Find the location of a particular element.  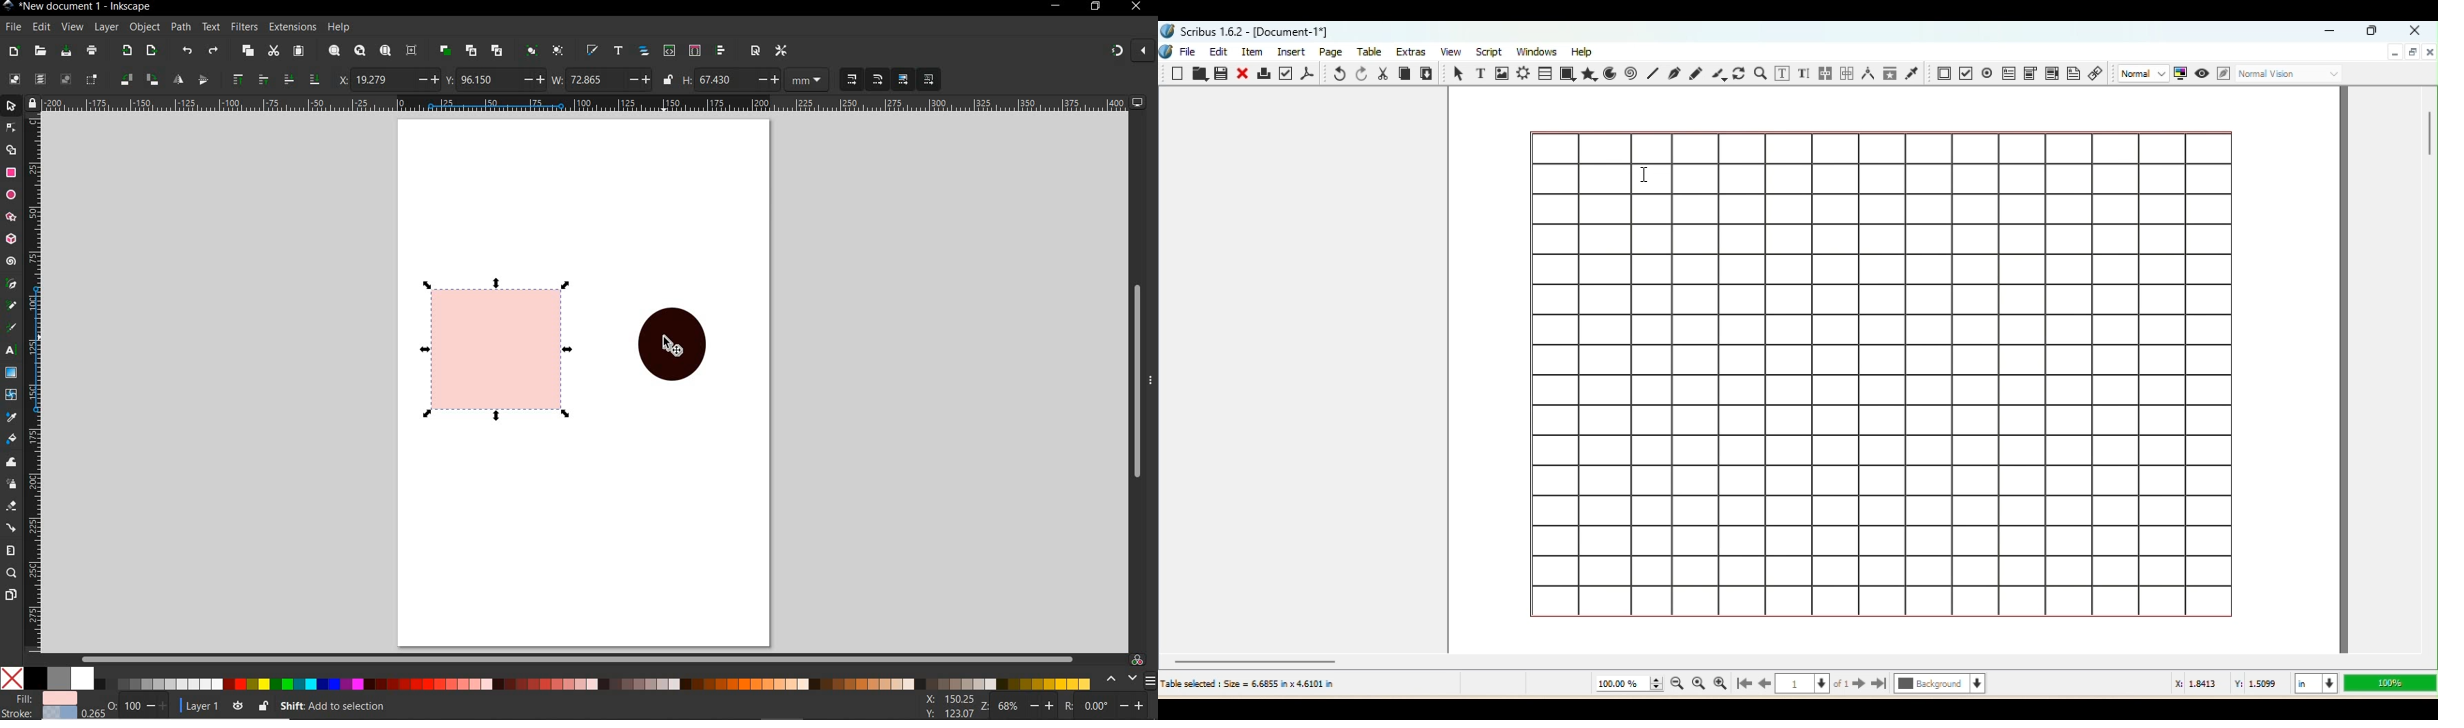

zoom center page is located at coordinates (412, 50).